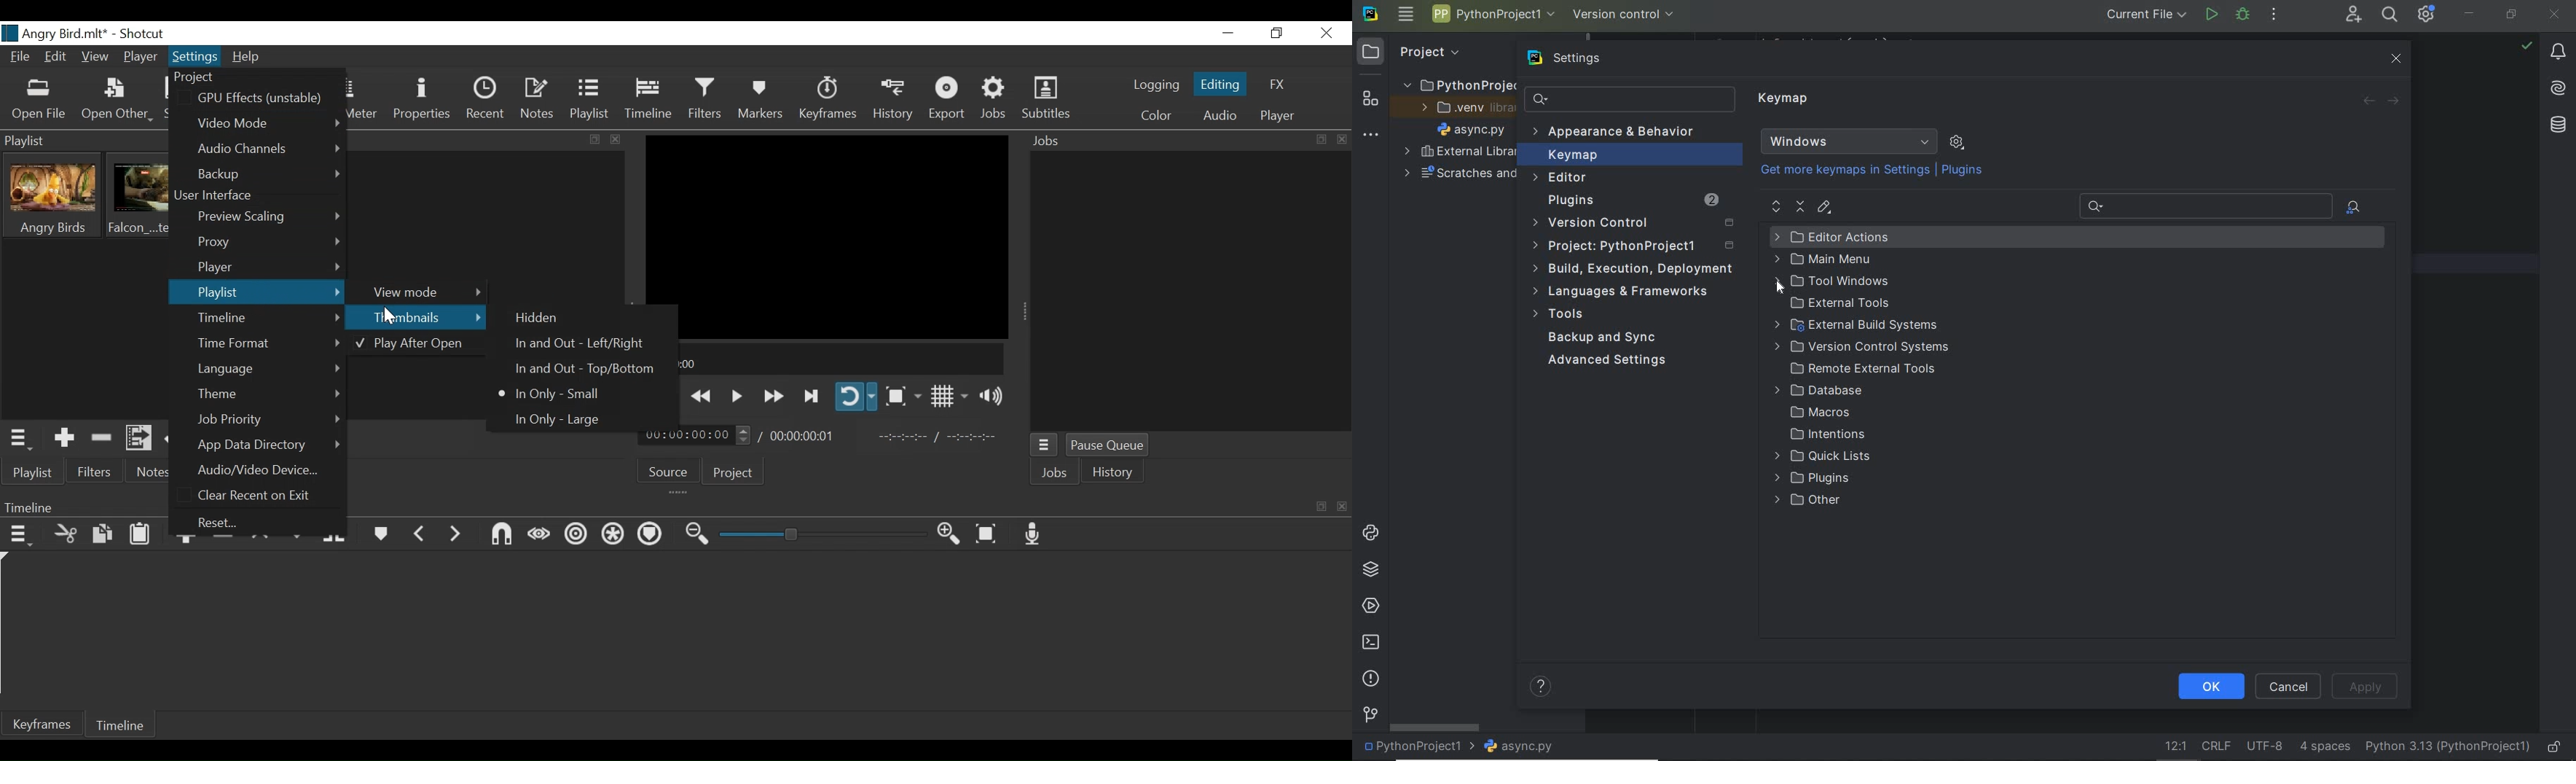 The width and height of the screenshot is (2576, 784). I want to click on find actions by shortcut, so click(2353, 207).